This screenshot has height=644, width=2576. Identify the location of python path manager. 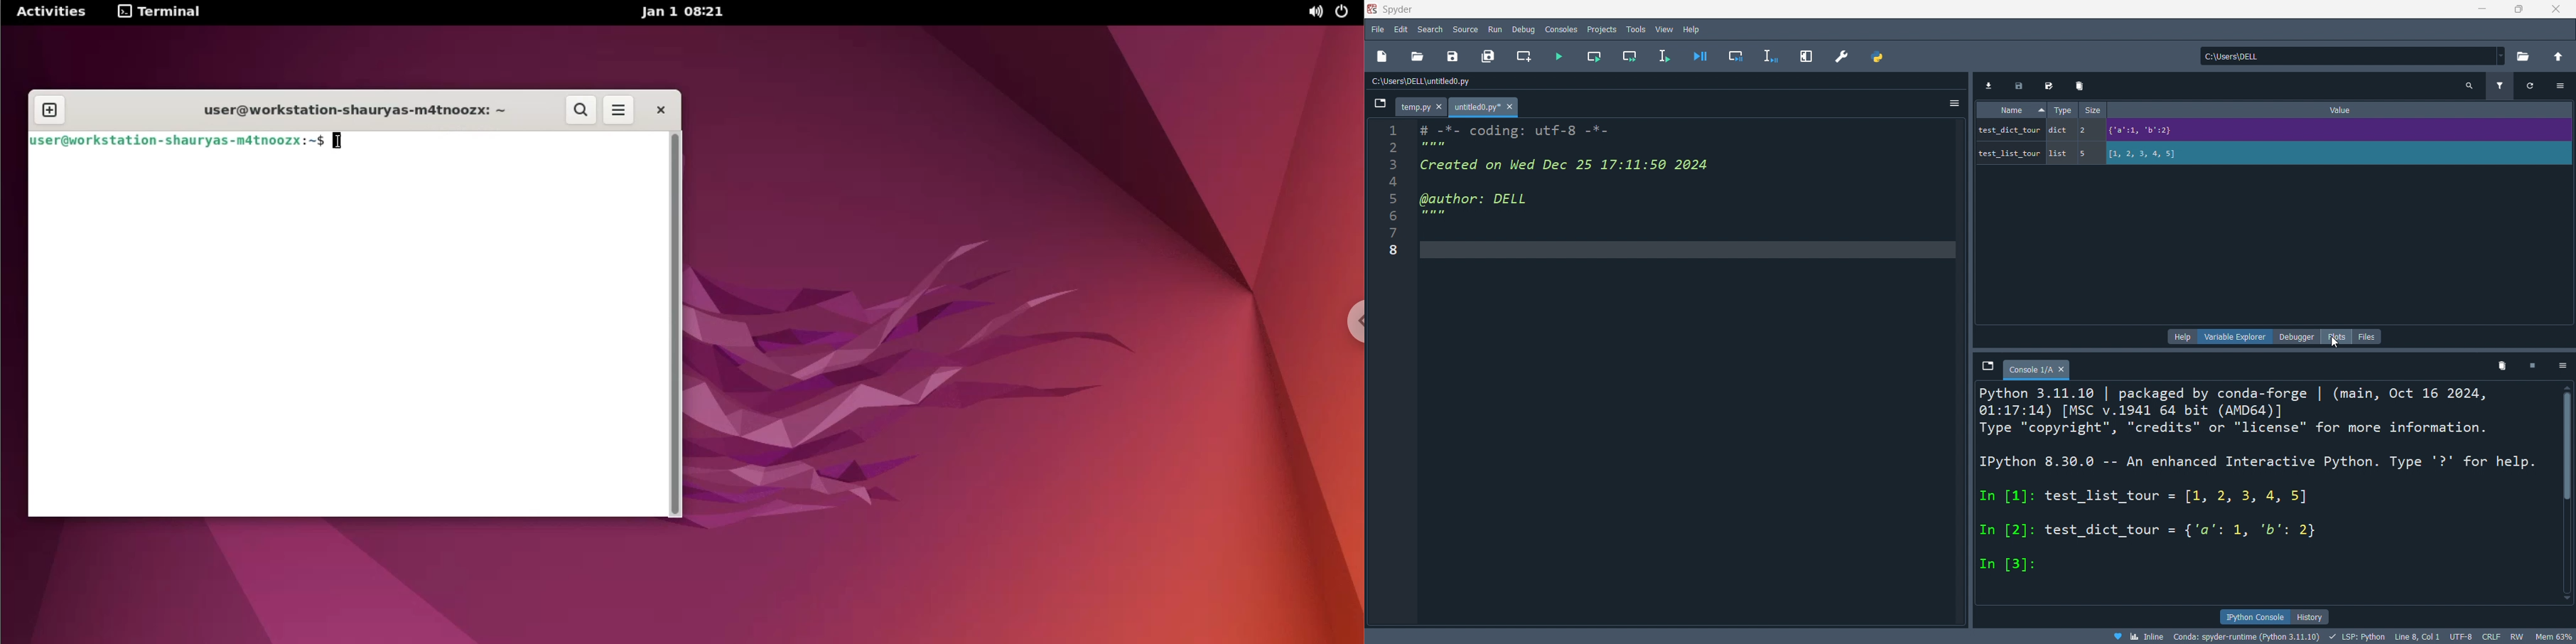
(1879, 57).